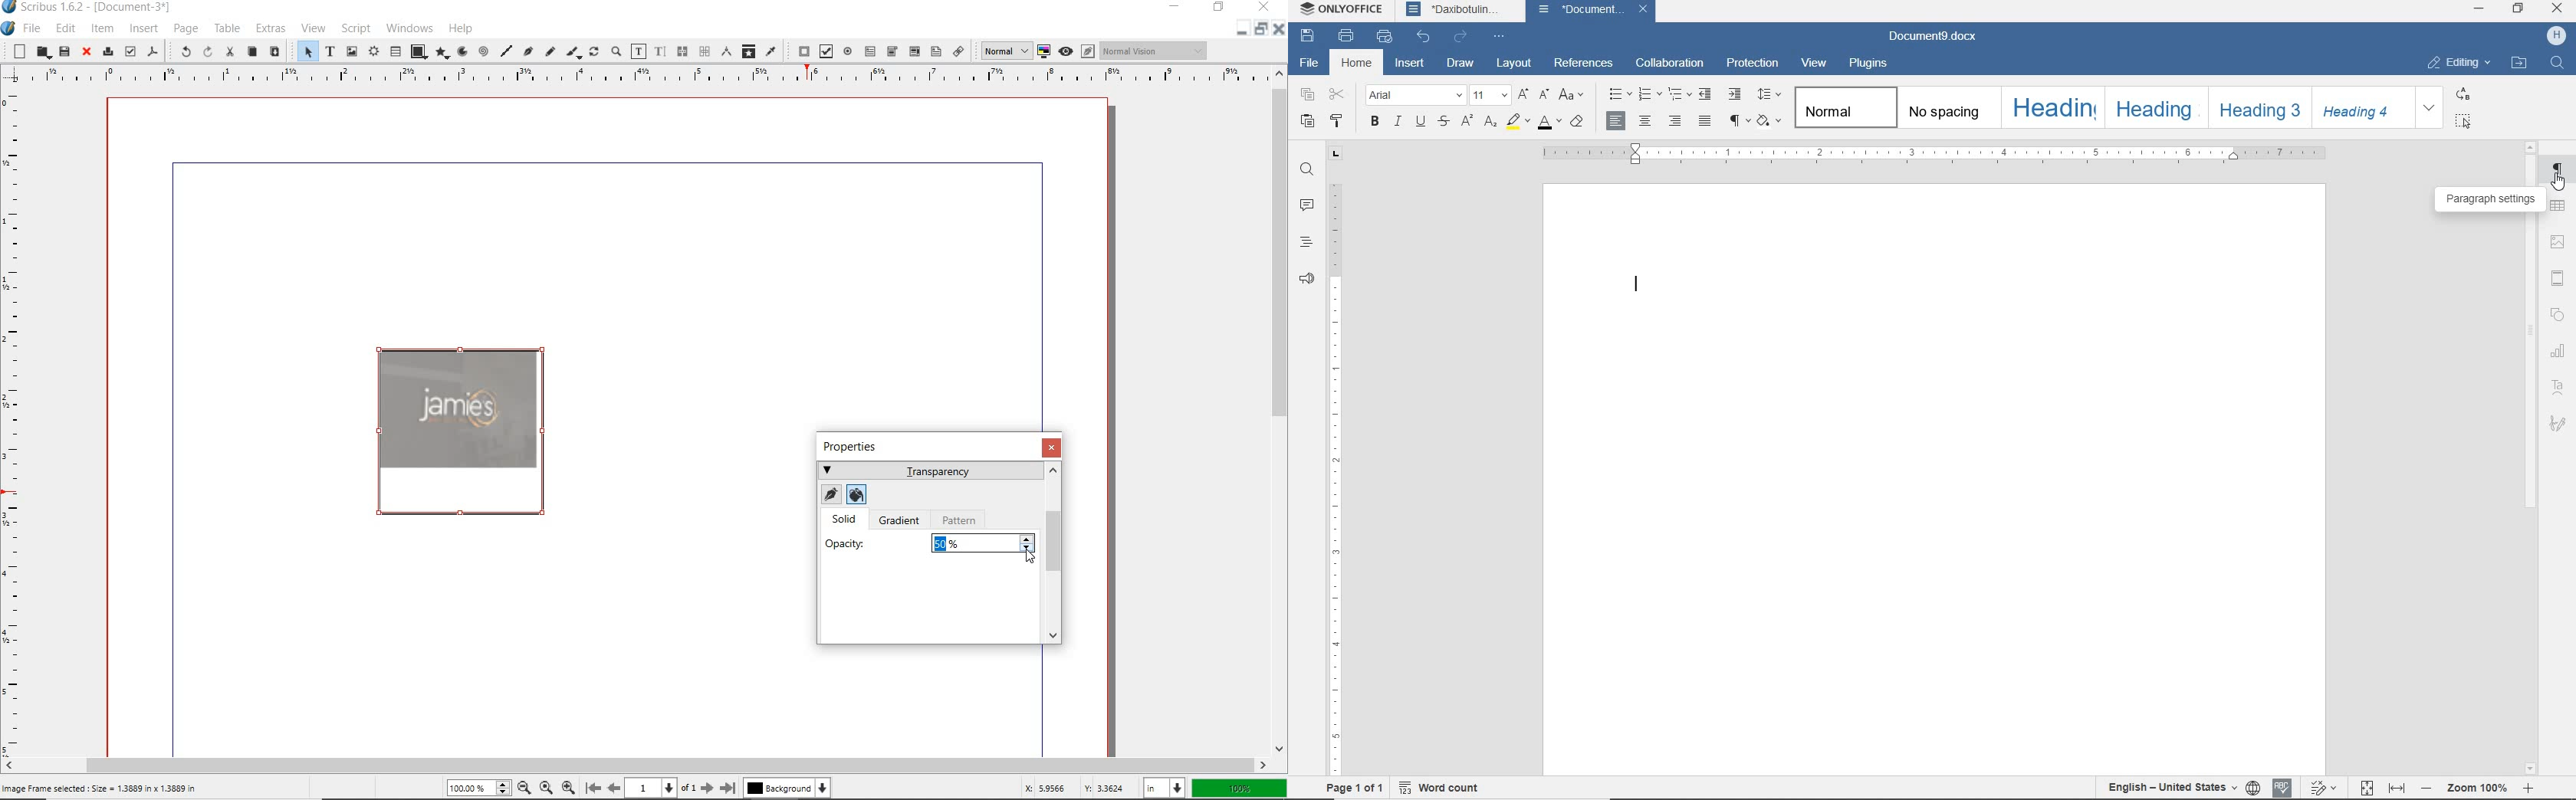  I want to click on collaboration, so click(1671, 64).